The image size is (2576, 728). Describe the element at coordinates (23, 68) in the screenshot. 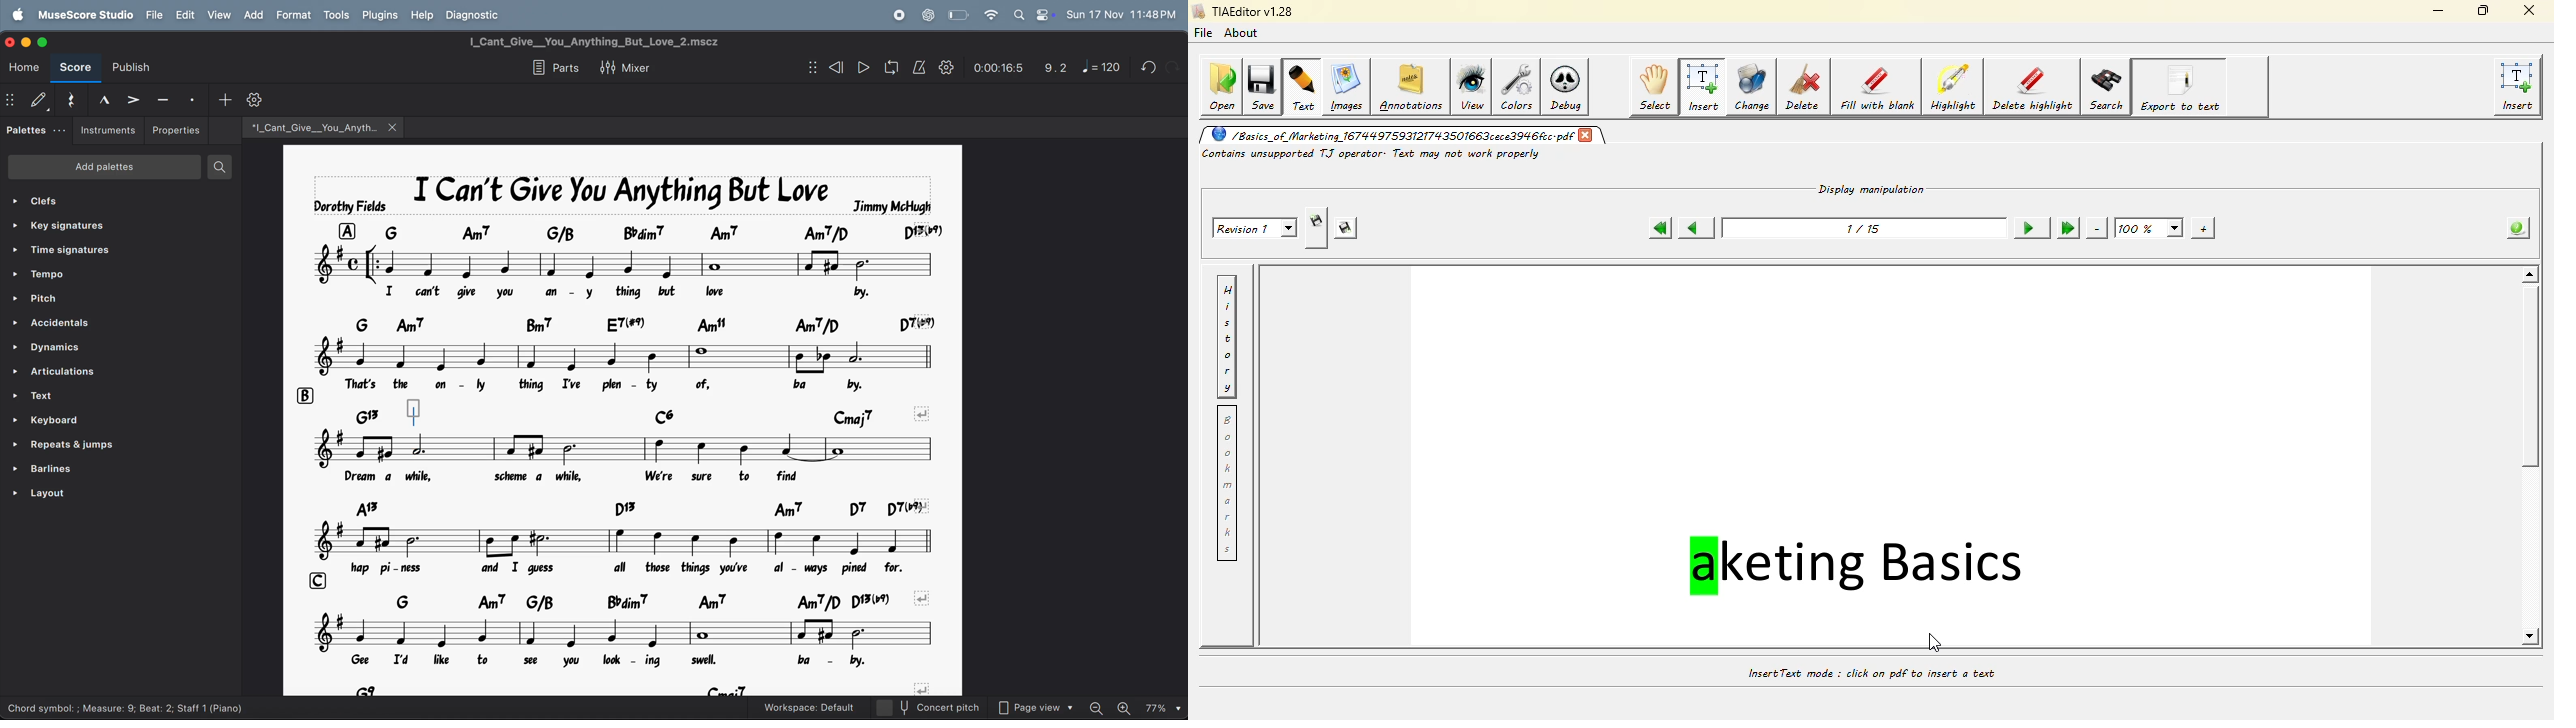

I see `home` at that location.